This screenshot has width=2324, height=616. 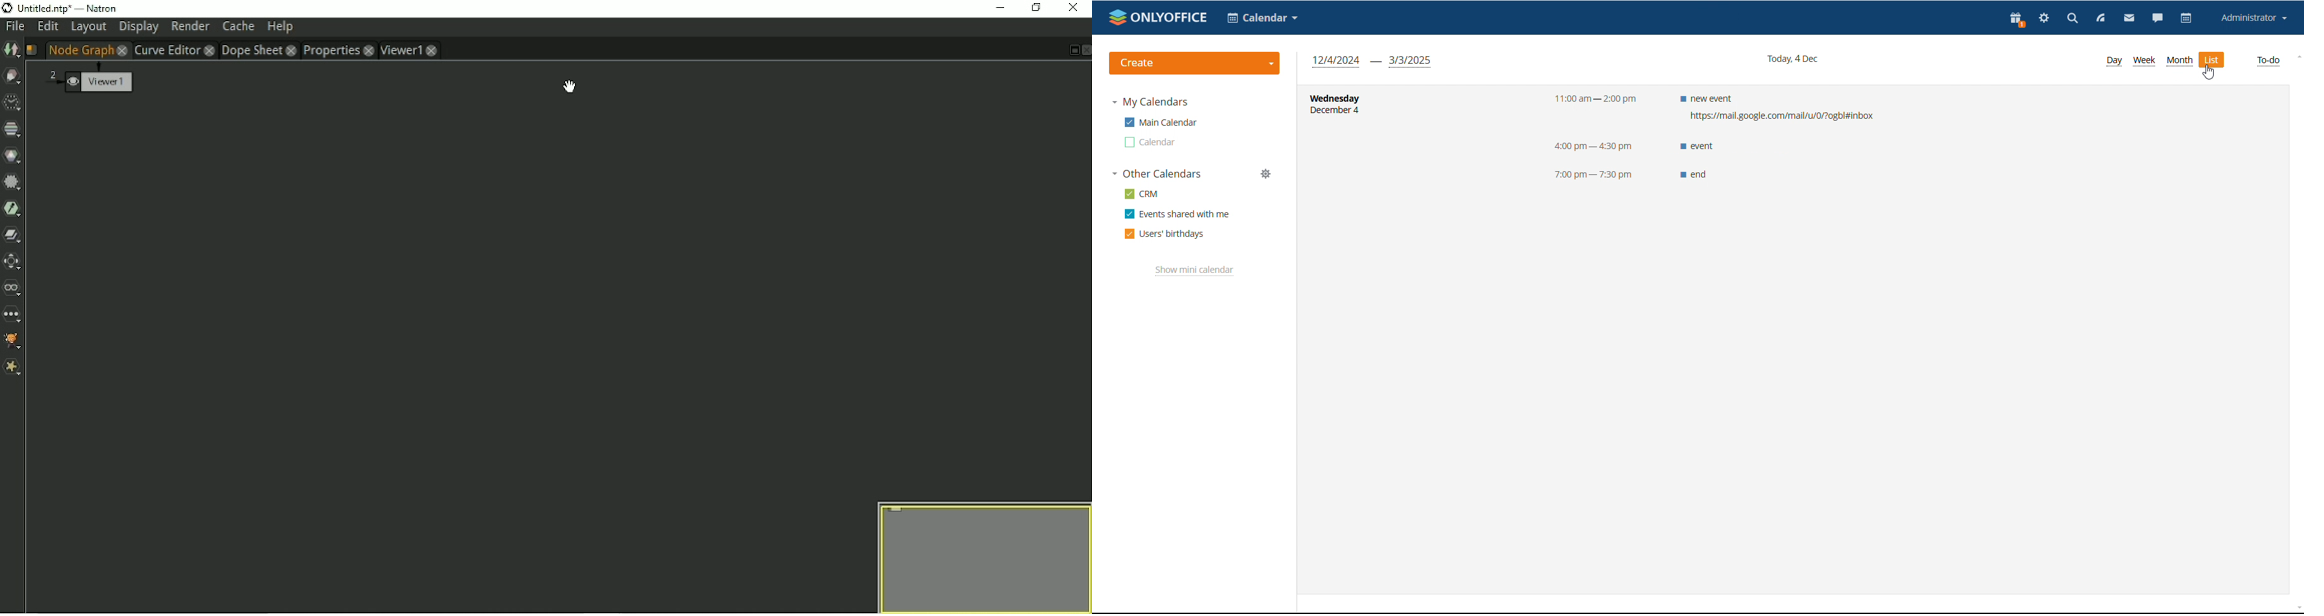 What do you see at coordinates (2128, 19) in the screenshot?
I see `mail` at bounding box center [2128, 19].